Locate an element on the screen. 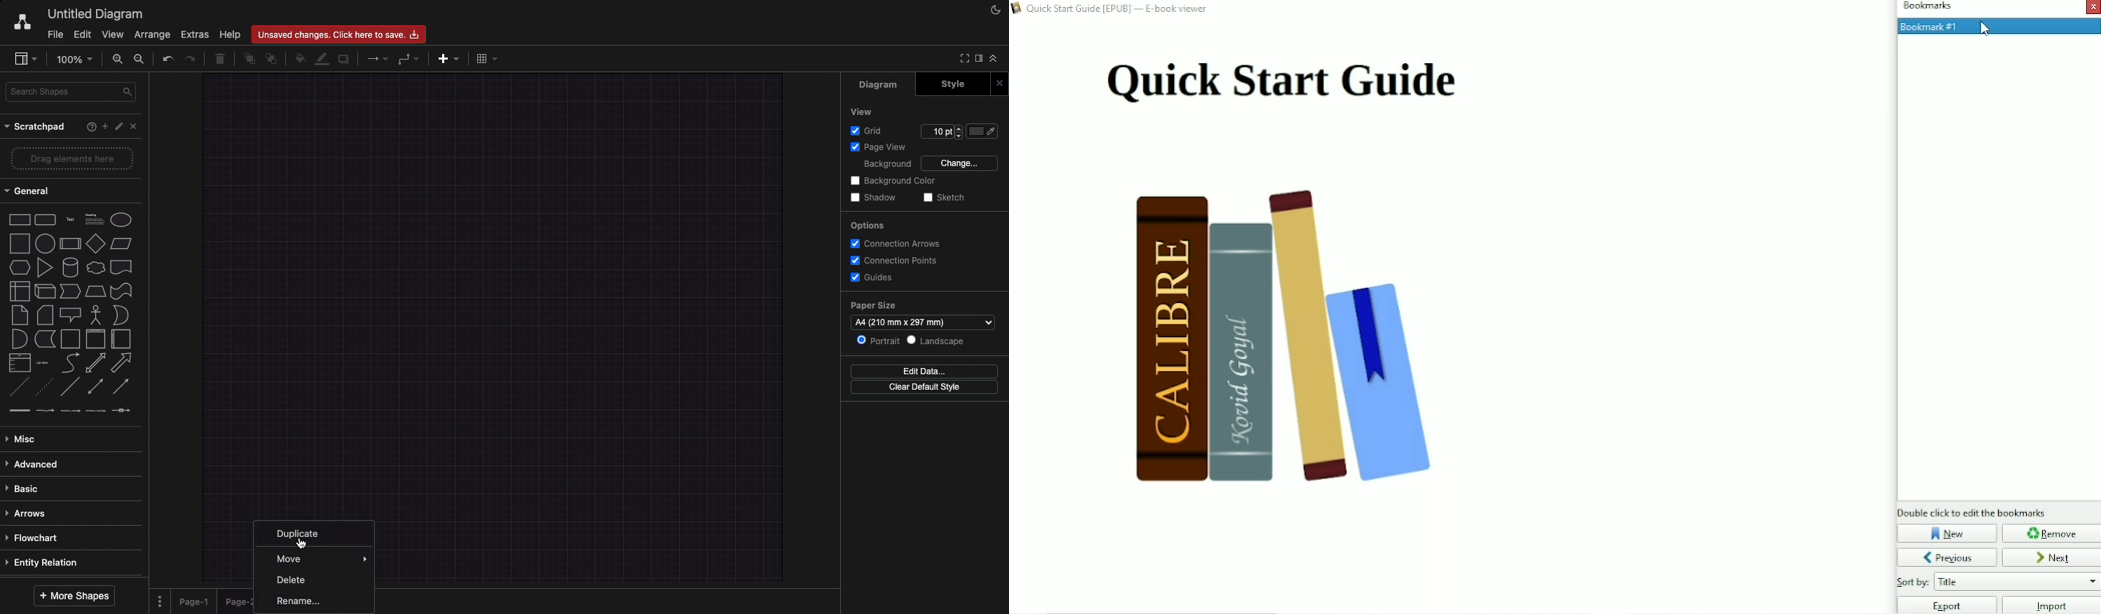 This screenshot has height=616, width=2128. Unsaved changes. click here to save is located at coordinates (336, 35).